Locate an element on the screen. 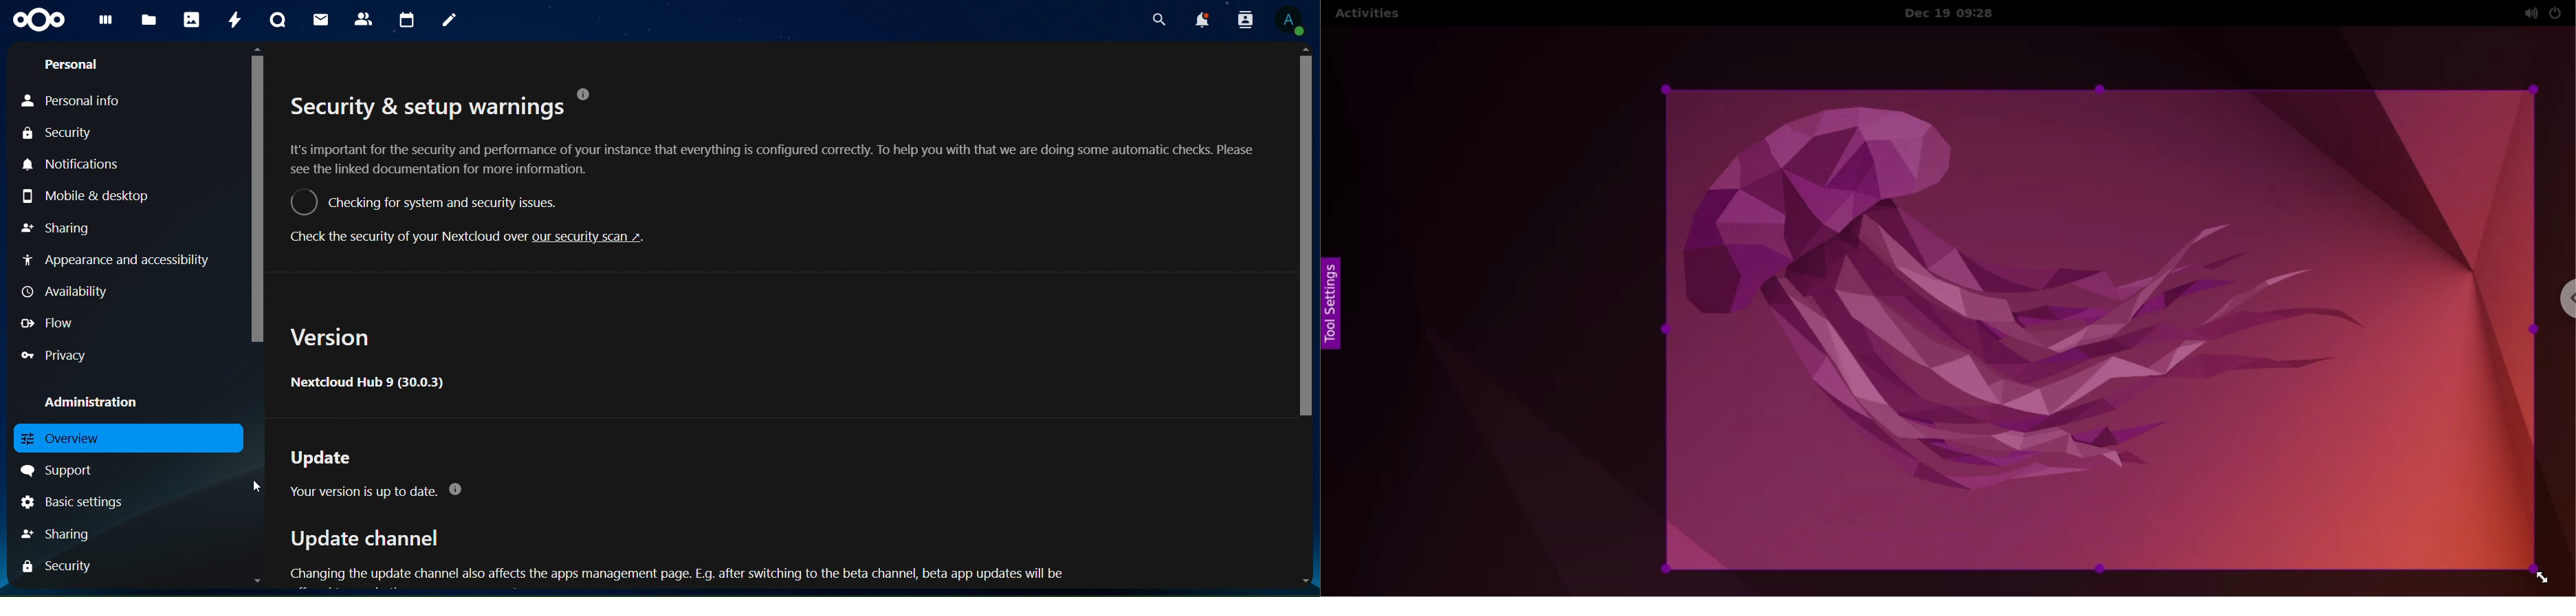  notifications is located at coordinates (71, 164).